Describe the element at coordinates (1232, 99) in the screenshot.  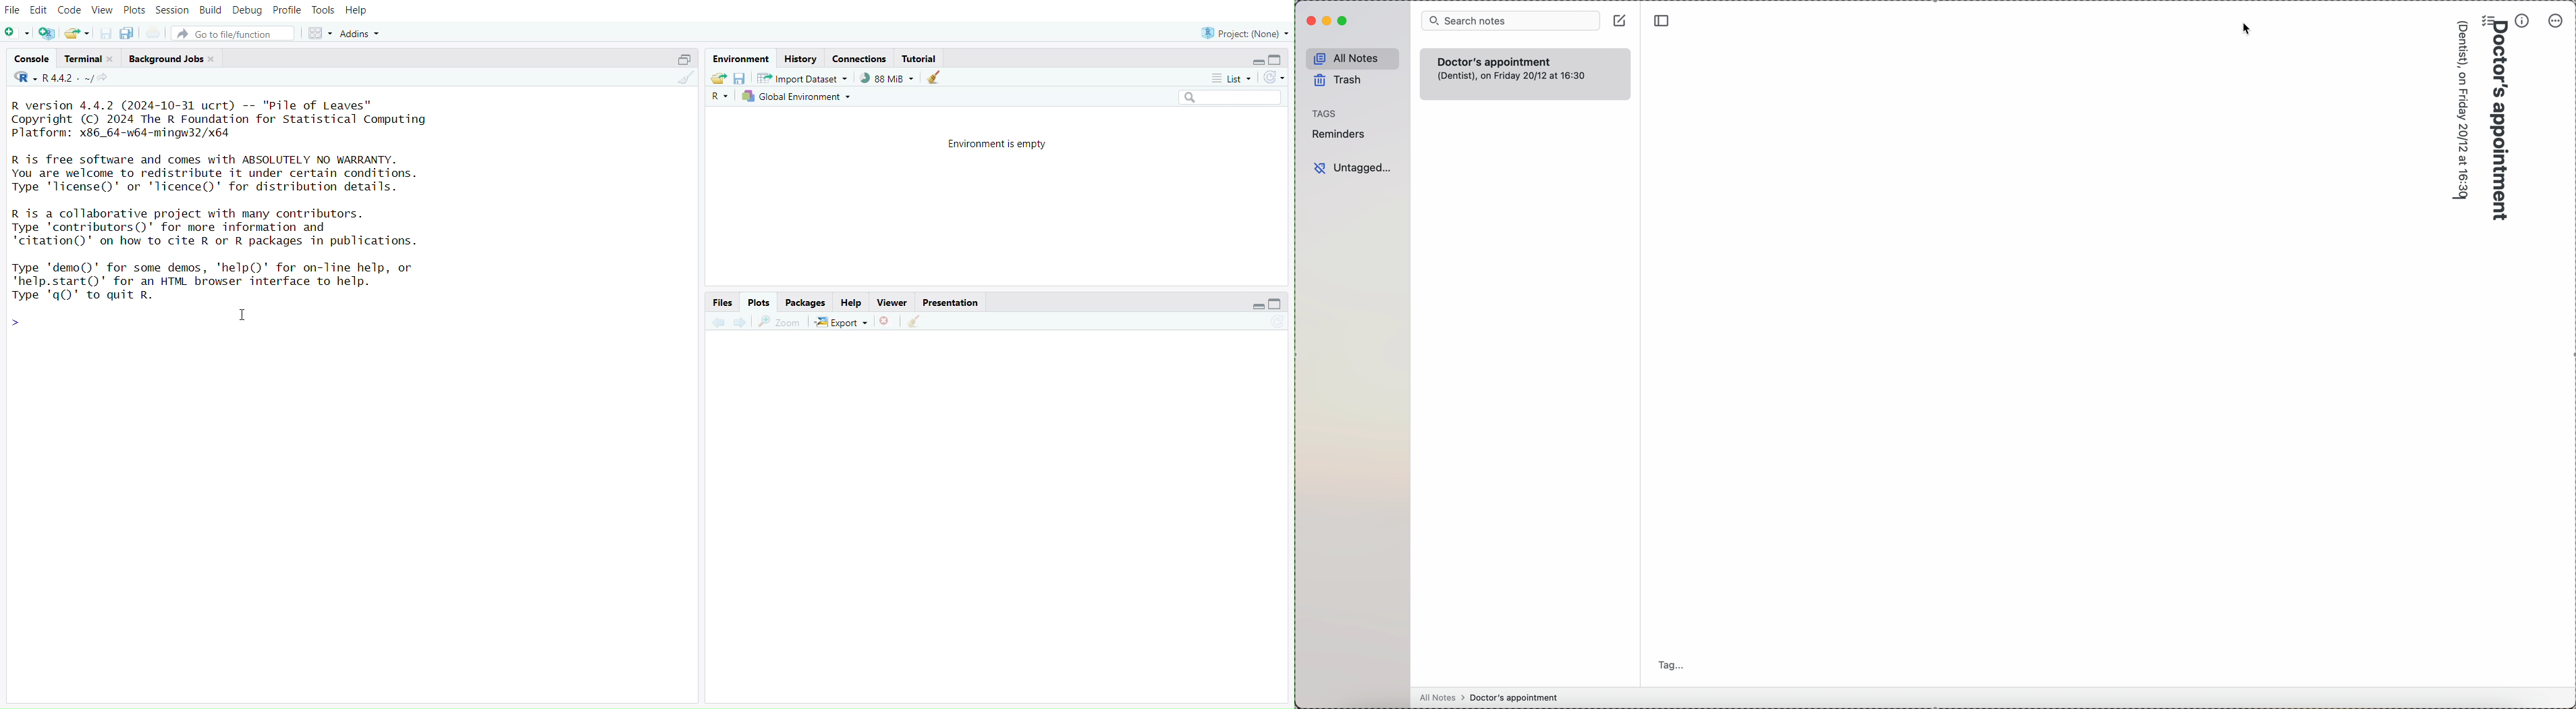
I see `Search bar` at that location.